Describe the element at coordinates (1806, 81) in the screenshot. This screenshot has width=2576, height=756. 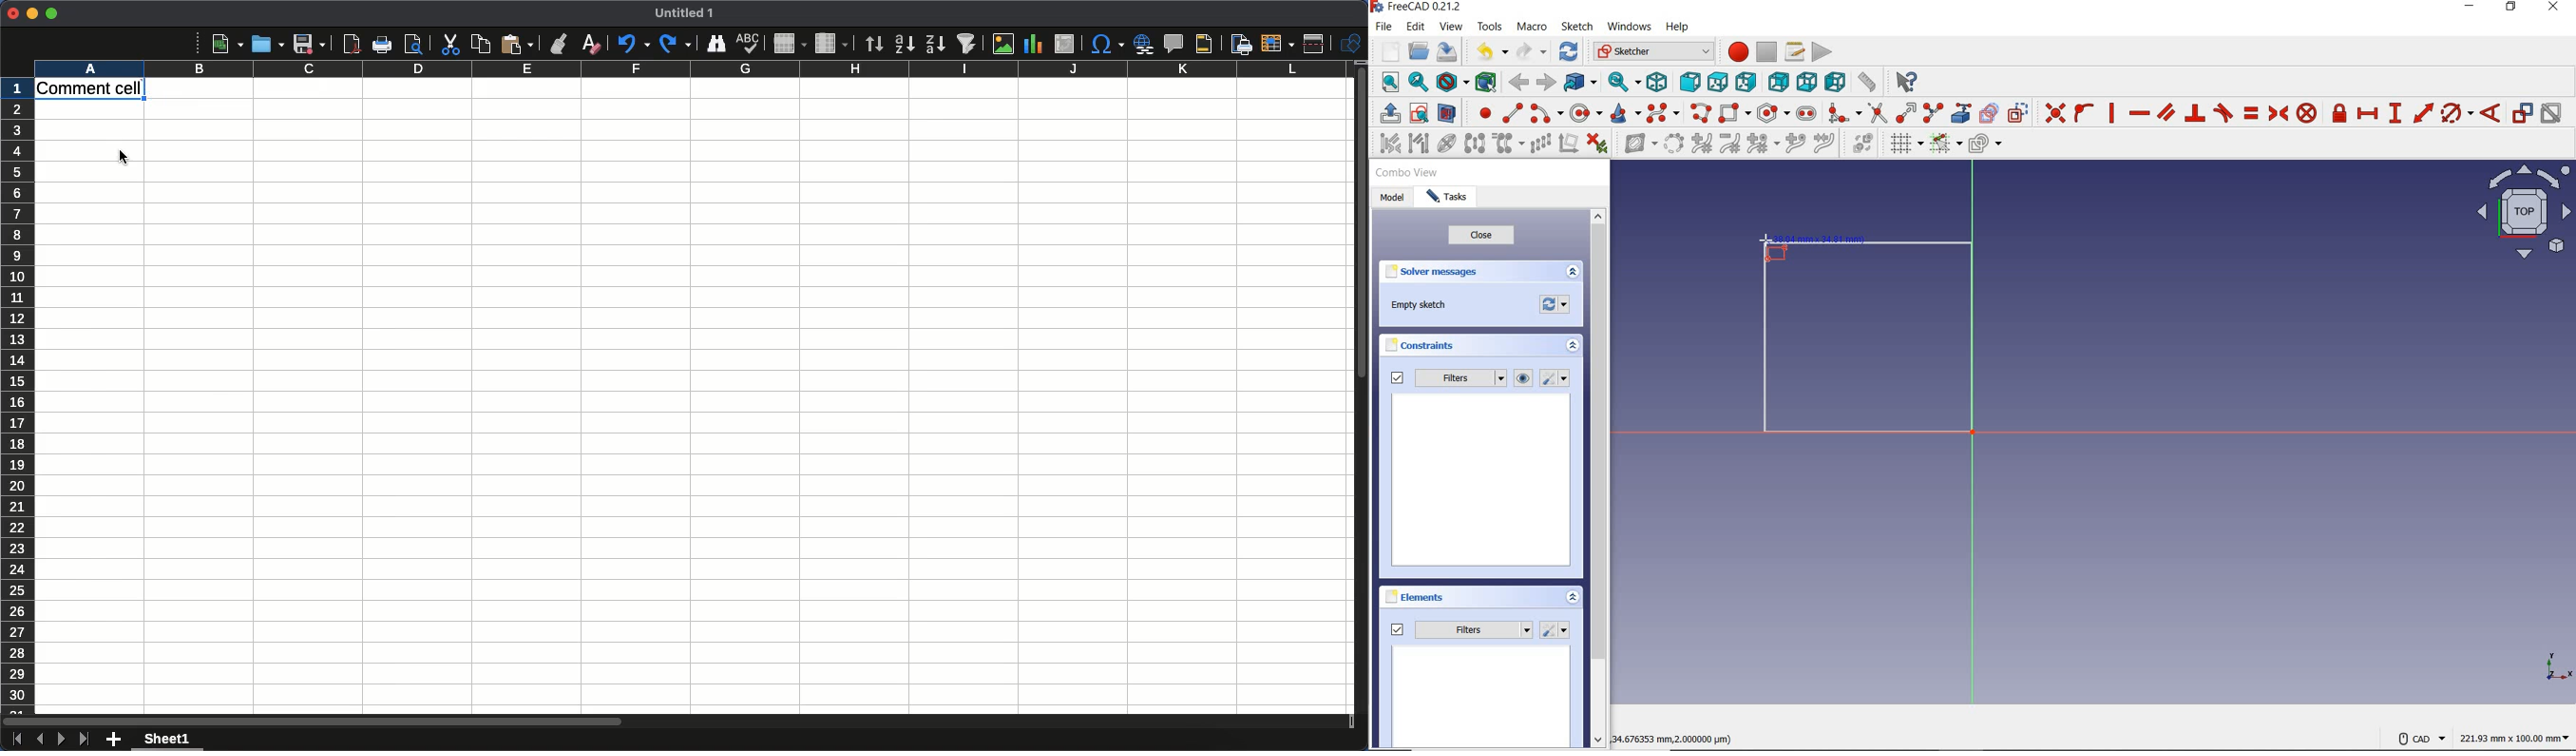
I see `bottom` at that location.